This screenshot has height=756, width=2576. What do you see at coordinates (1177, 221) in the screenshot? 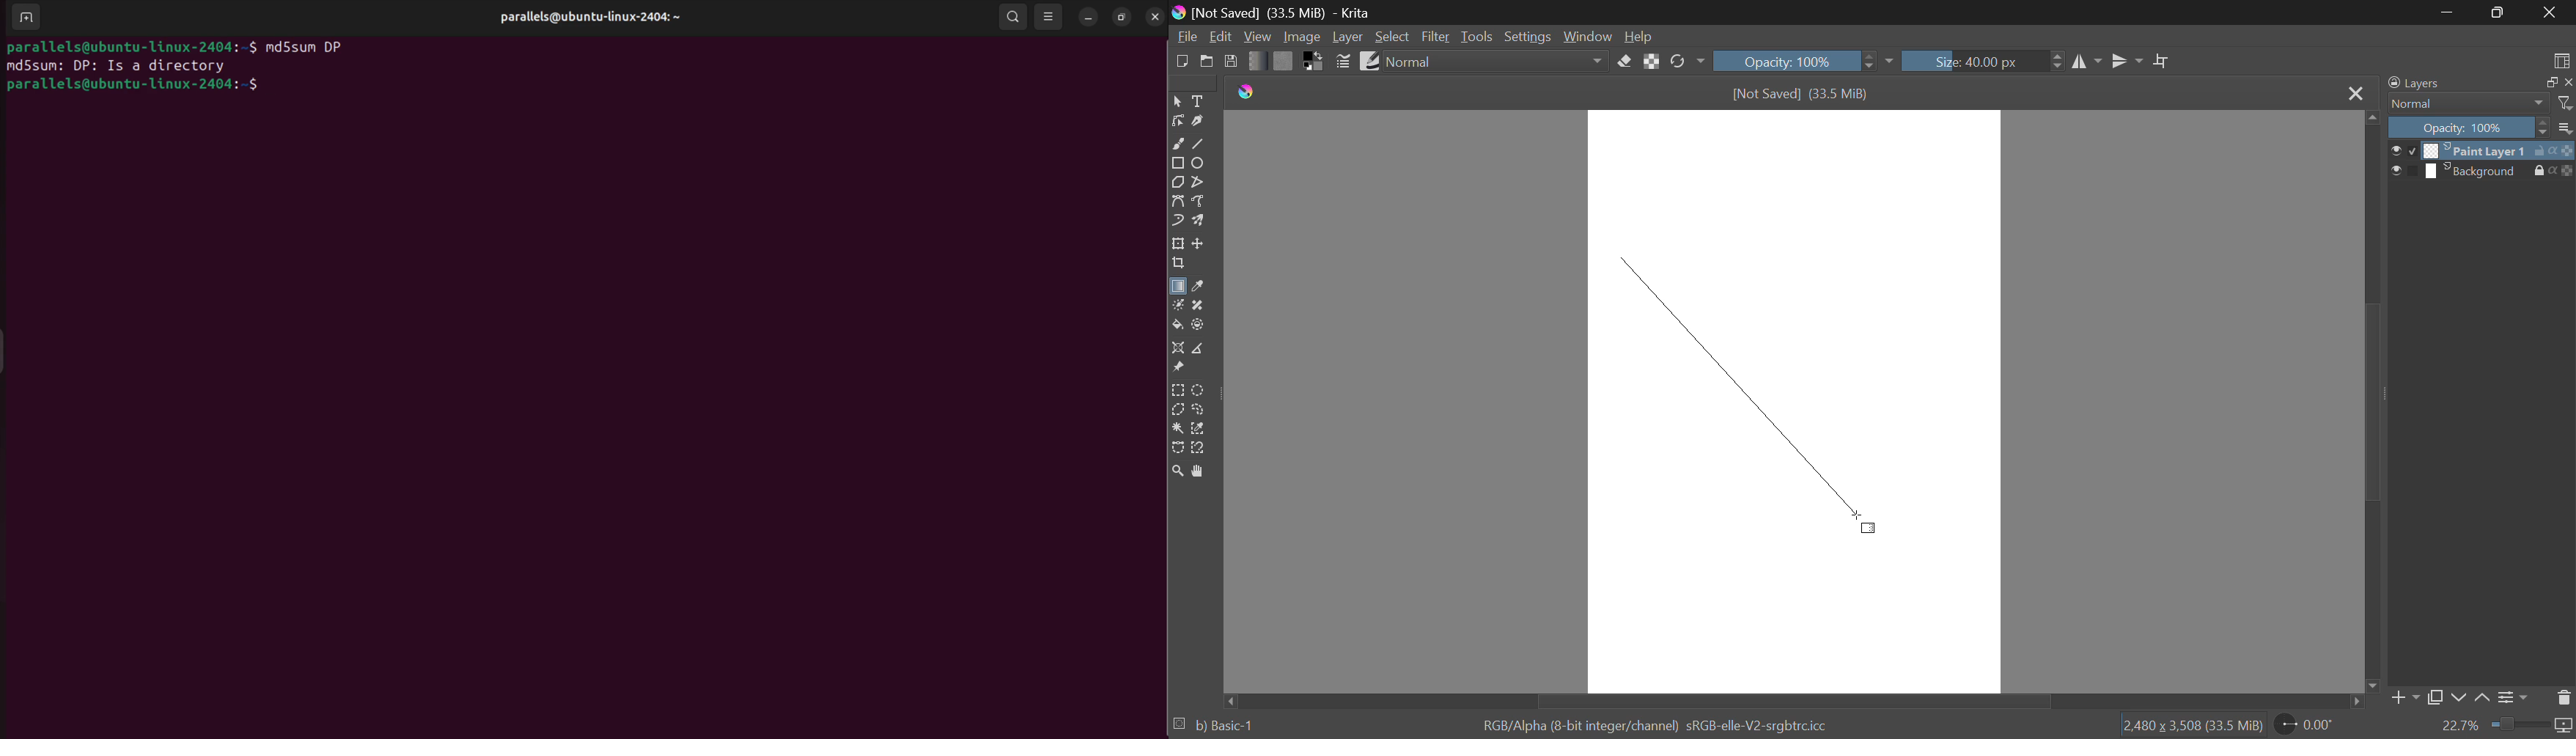
I see `Dynamic Brush Tool` at bounding box center [1177, 221].